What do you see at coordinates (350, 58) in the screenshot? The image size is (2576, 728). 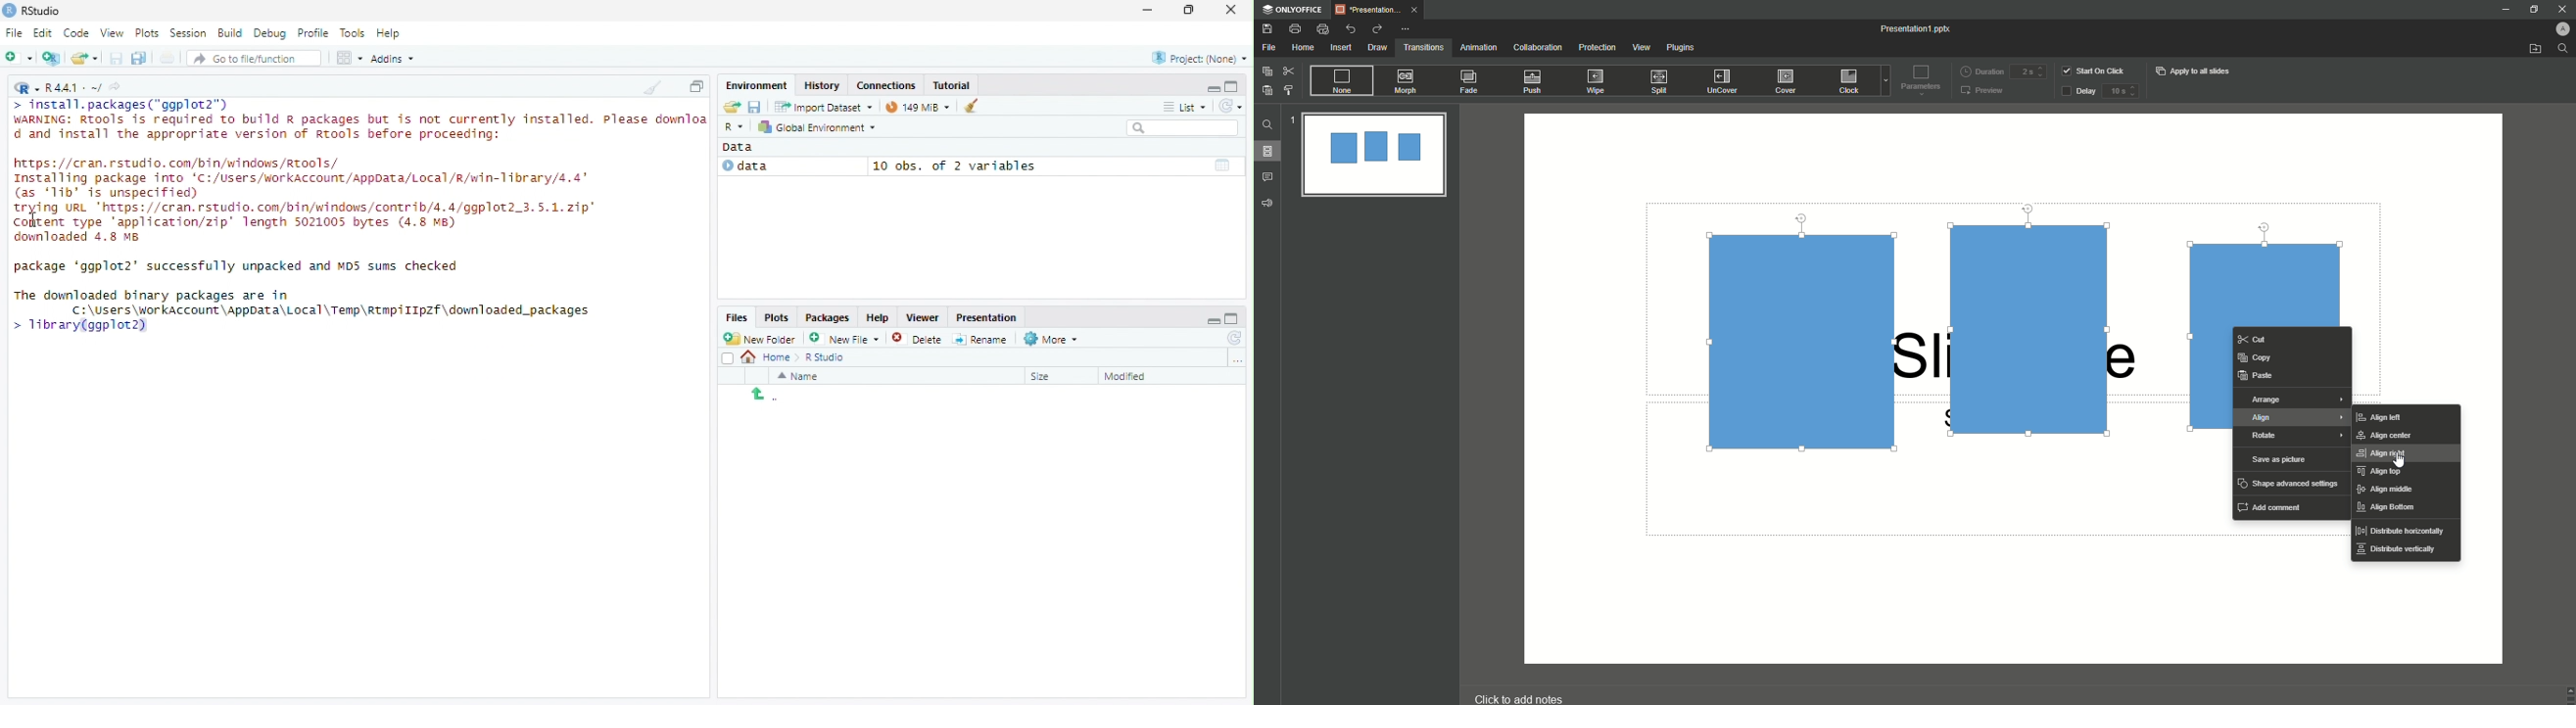 I see `workspace panes` at bounding box center [350, 58].